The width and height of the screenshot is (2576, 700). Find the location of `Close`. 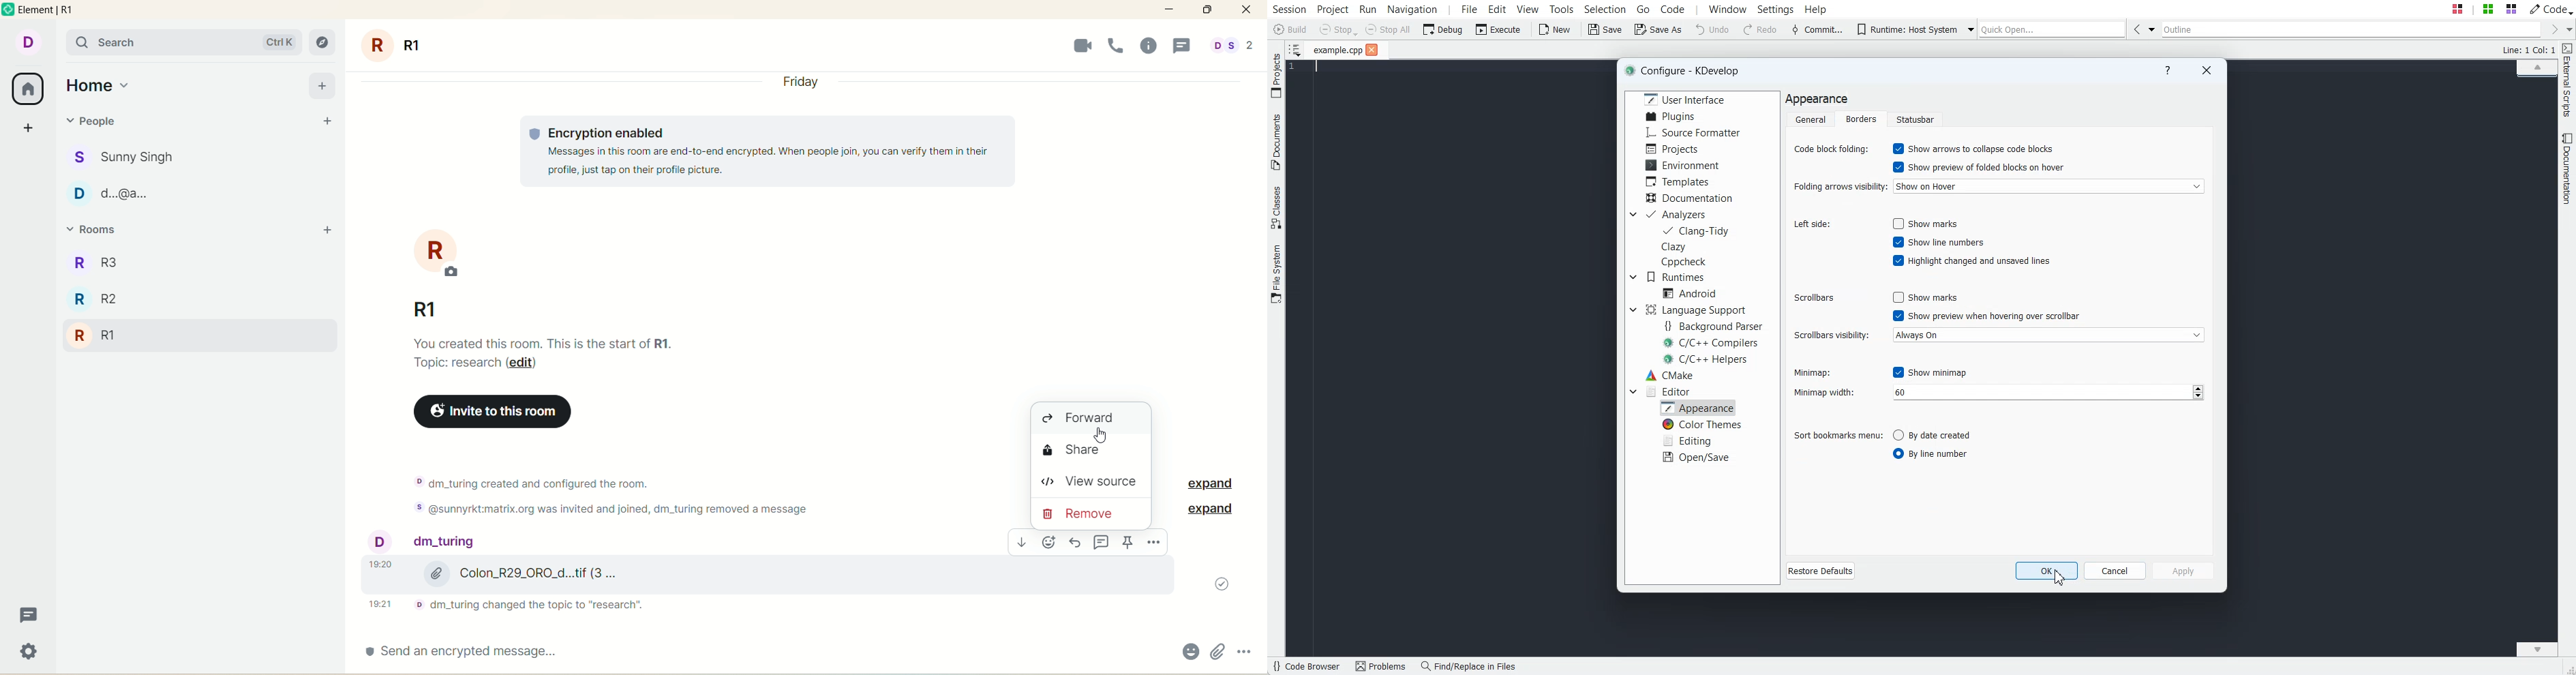

Close is located at coordinates (2204, 70).